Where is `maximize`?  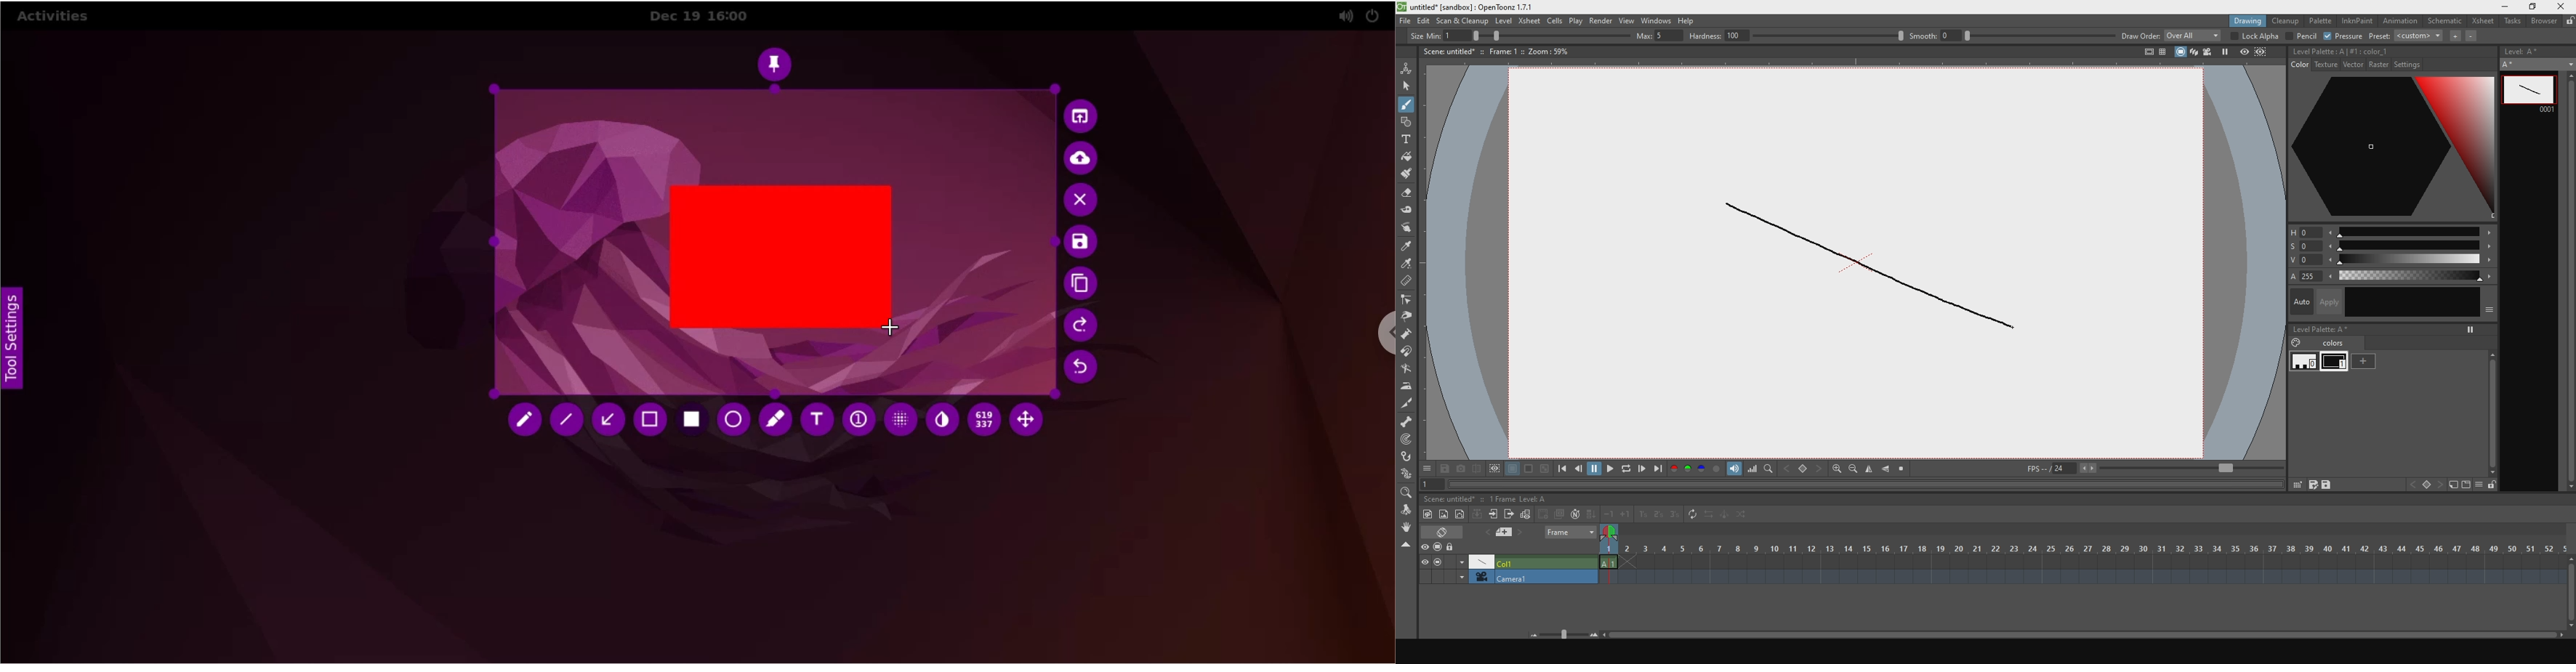
maximize is located at coordinates (2533, 7).